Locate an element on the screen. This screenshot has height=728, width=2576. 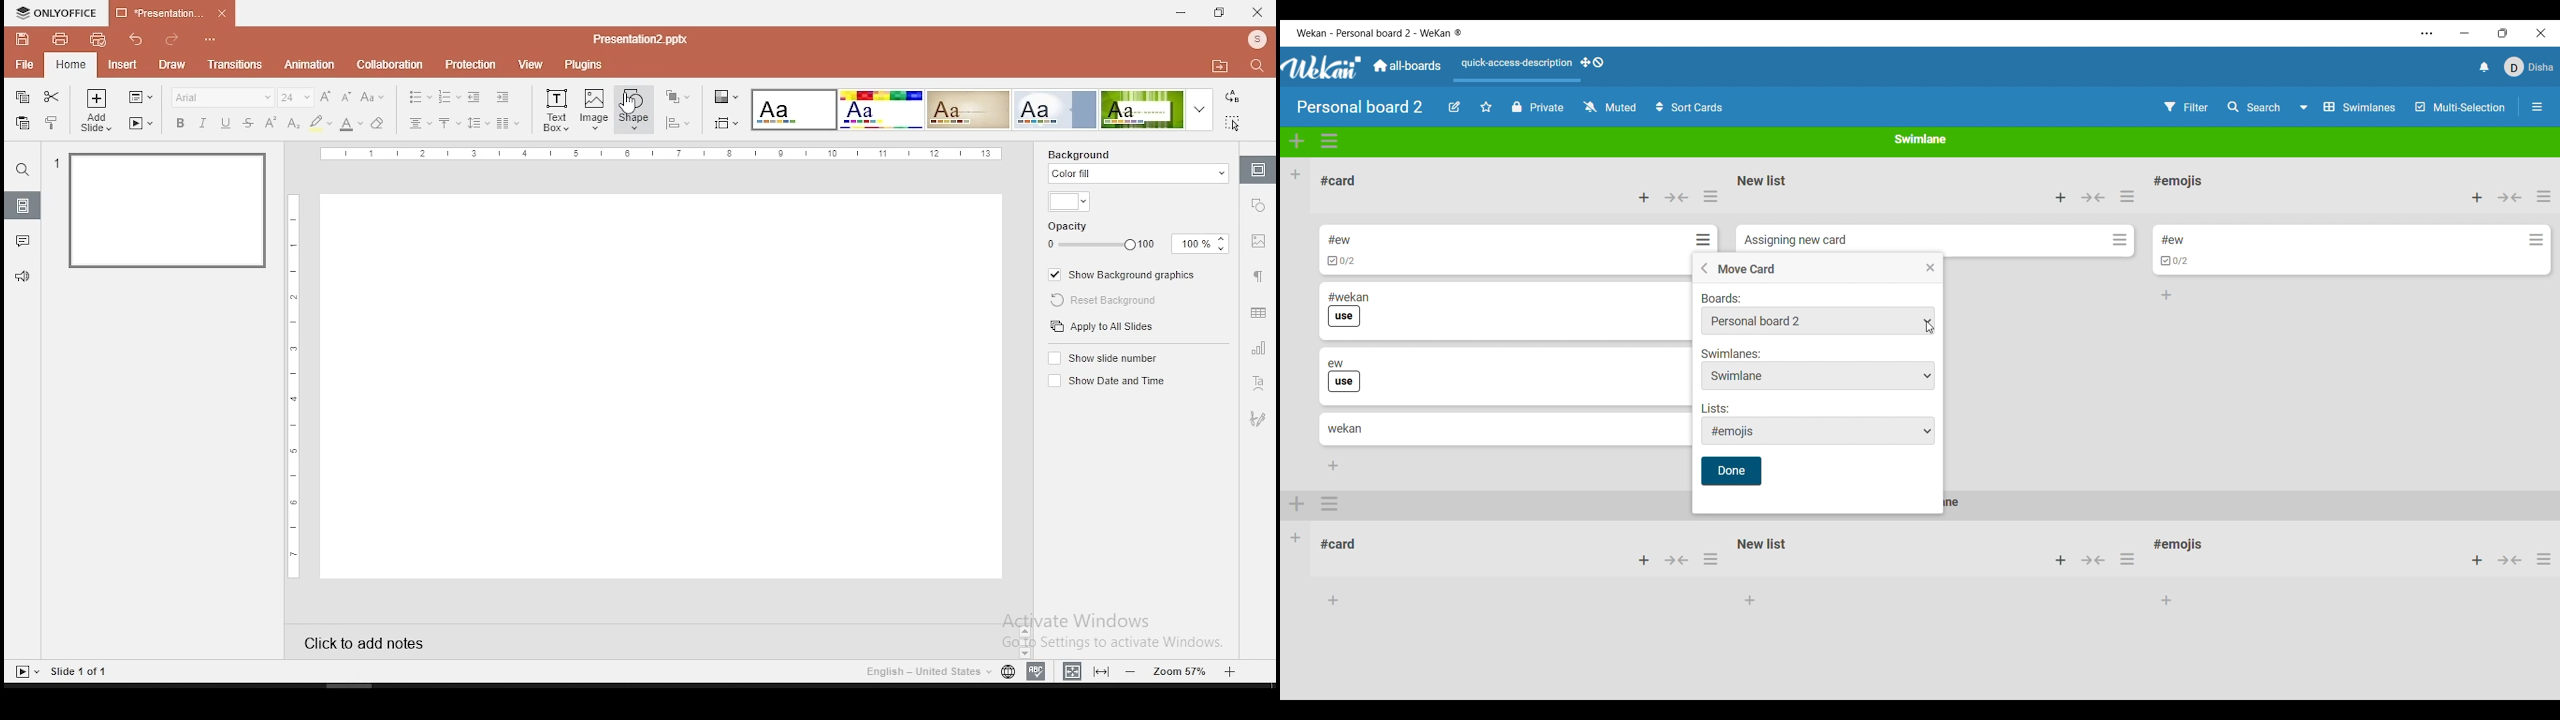
Card title and label is located at coordinates (1345, 376).